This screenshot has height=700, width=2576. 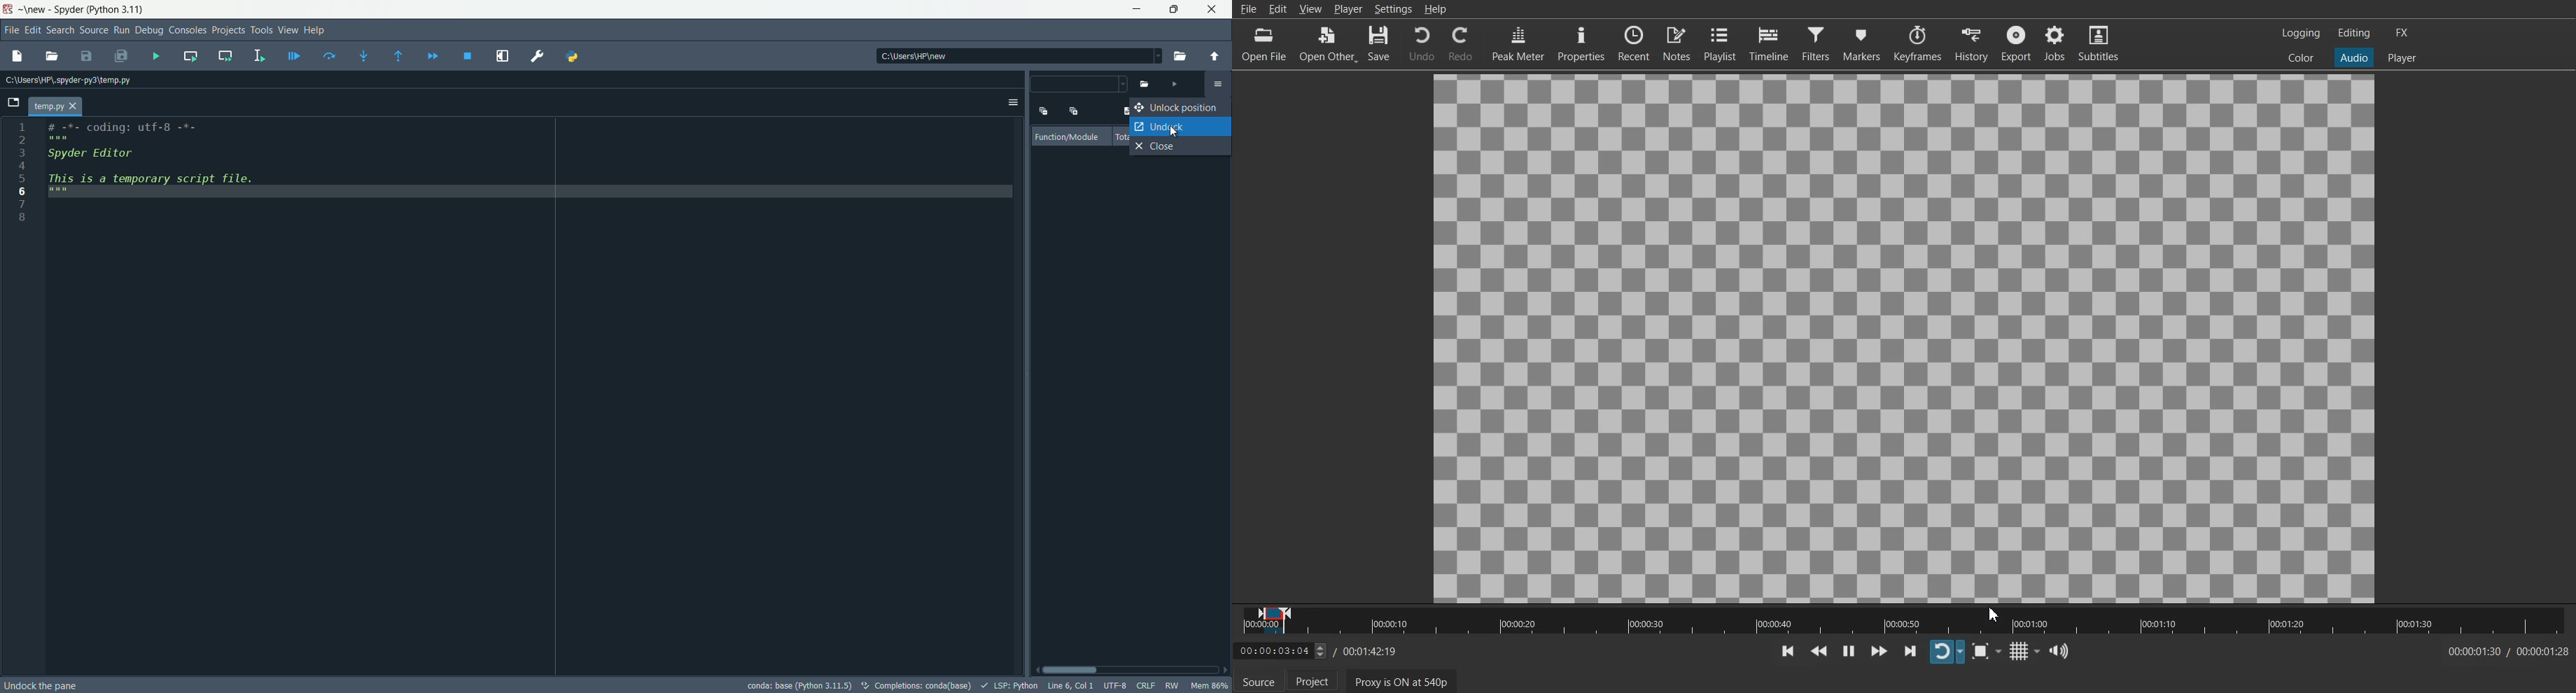 What do you see at coordinates (574, 55) in the screenshot?
I see `python path manager` at bounding box center [574, 55].